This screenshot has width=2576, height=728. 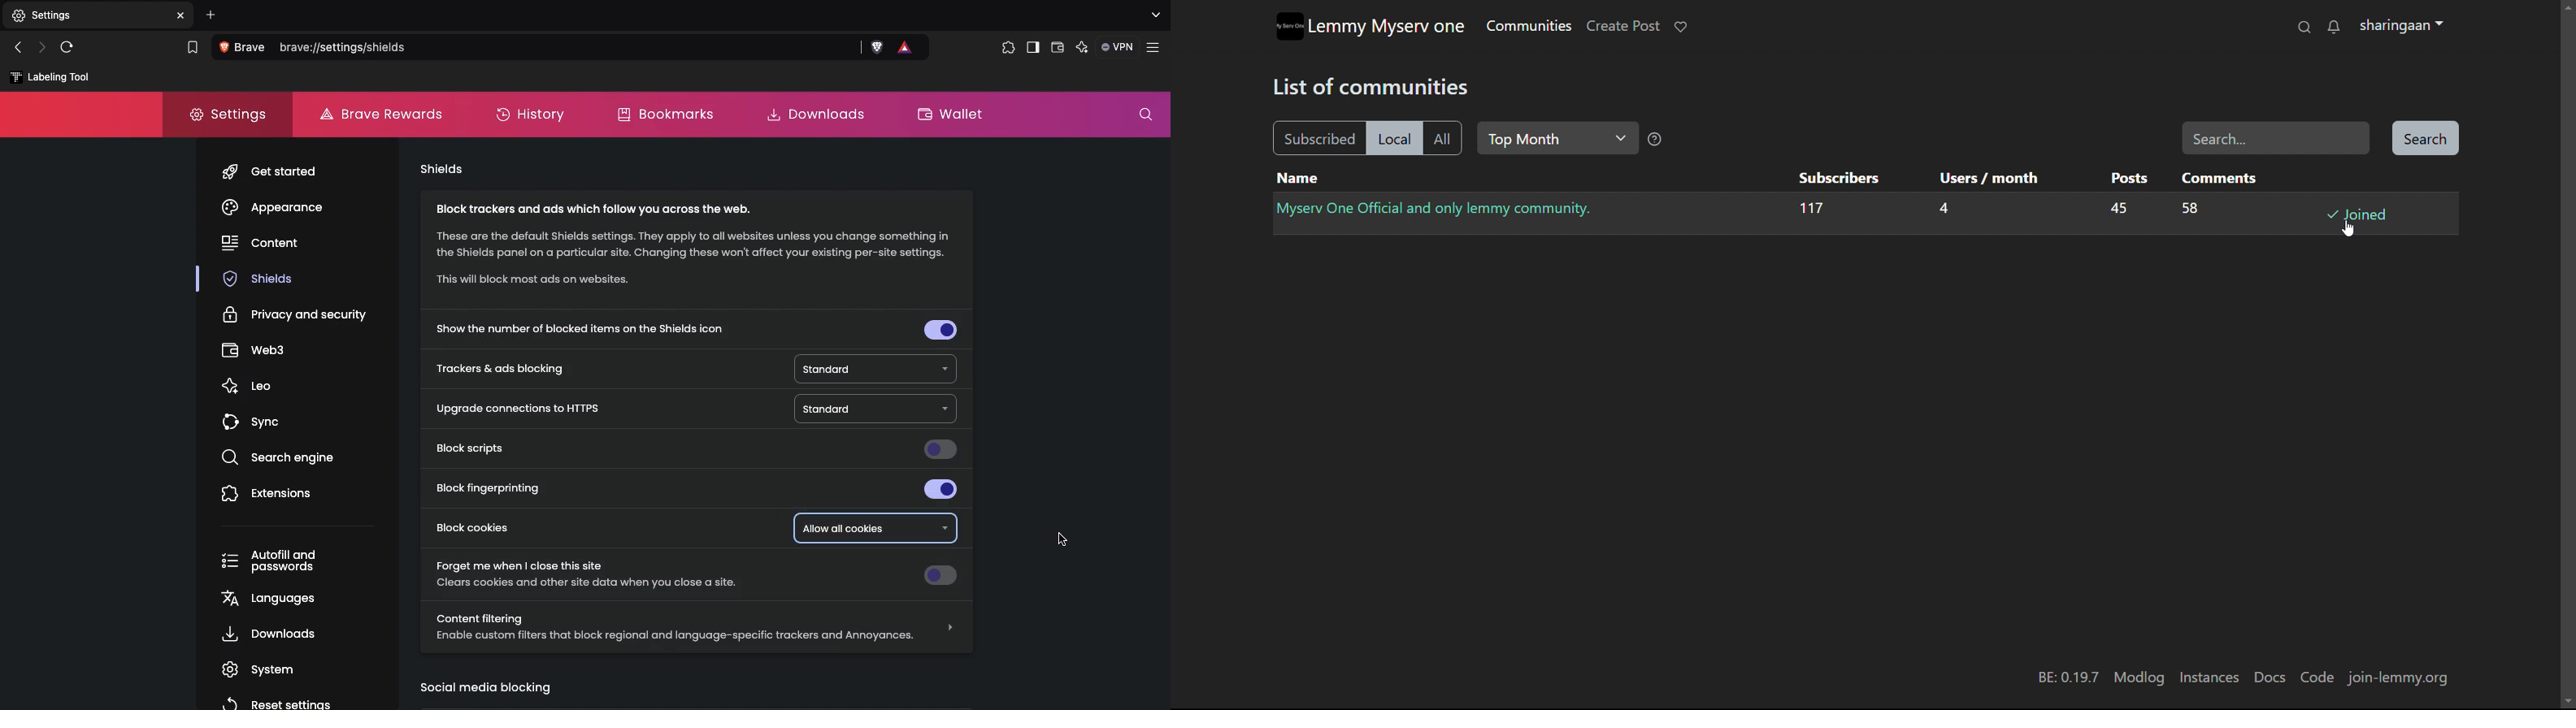 I want to click on Upgrade connections to HTTPS, so click(x=516, y=408).